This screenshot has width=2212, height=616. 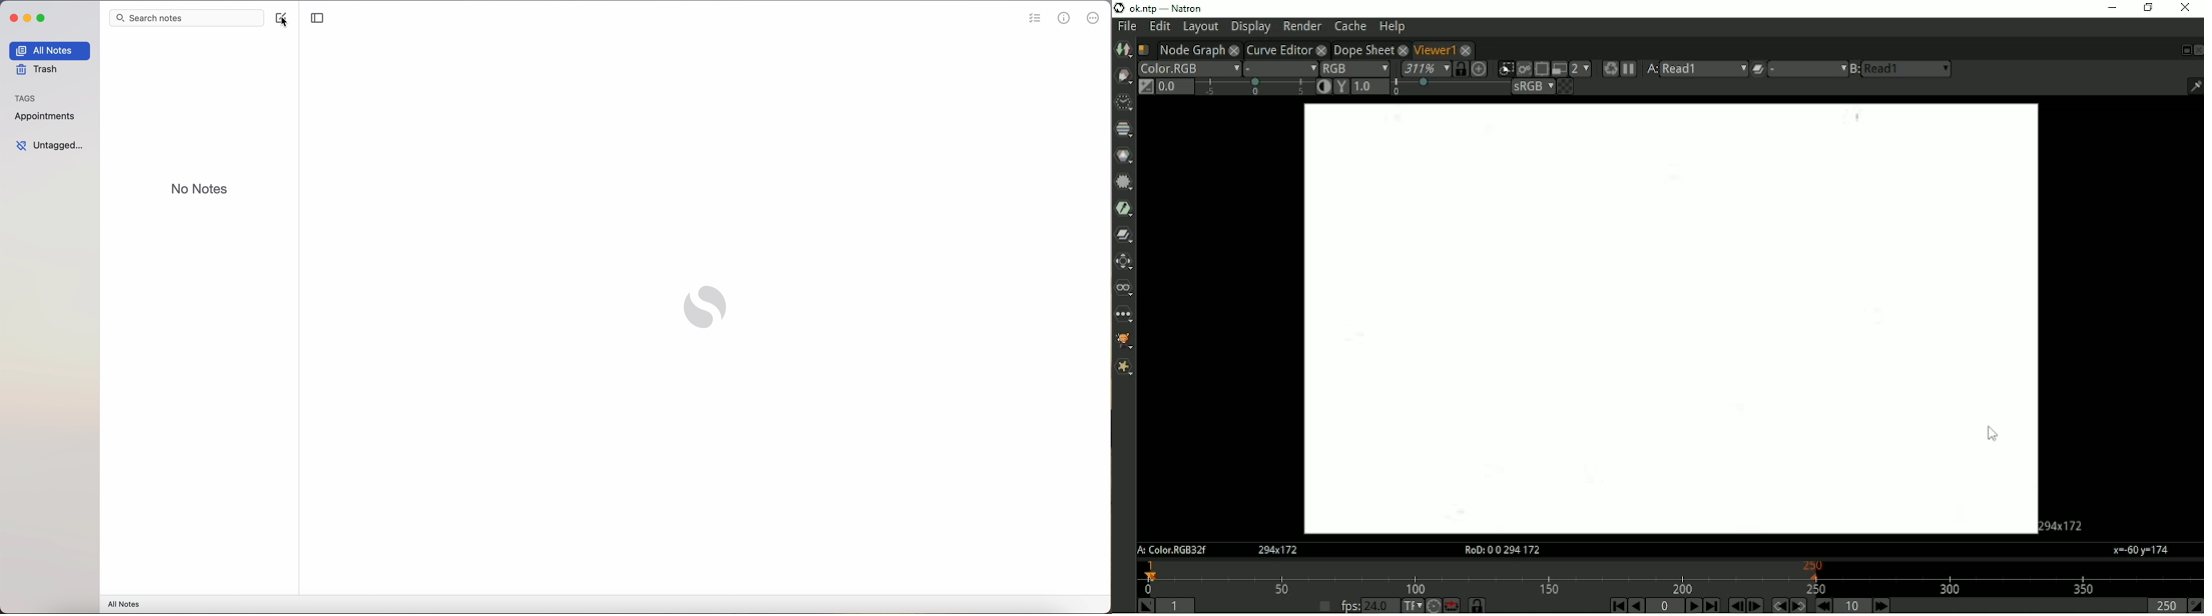 What do you see at coordinates (1036, 19) in the screenshot?
I see `check list` at bounding box center [1036, 19].